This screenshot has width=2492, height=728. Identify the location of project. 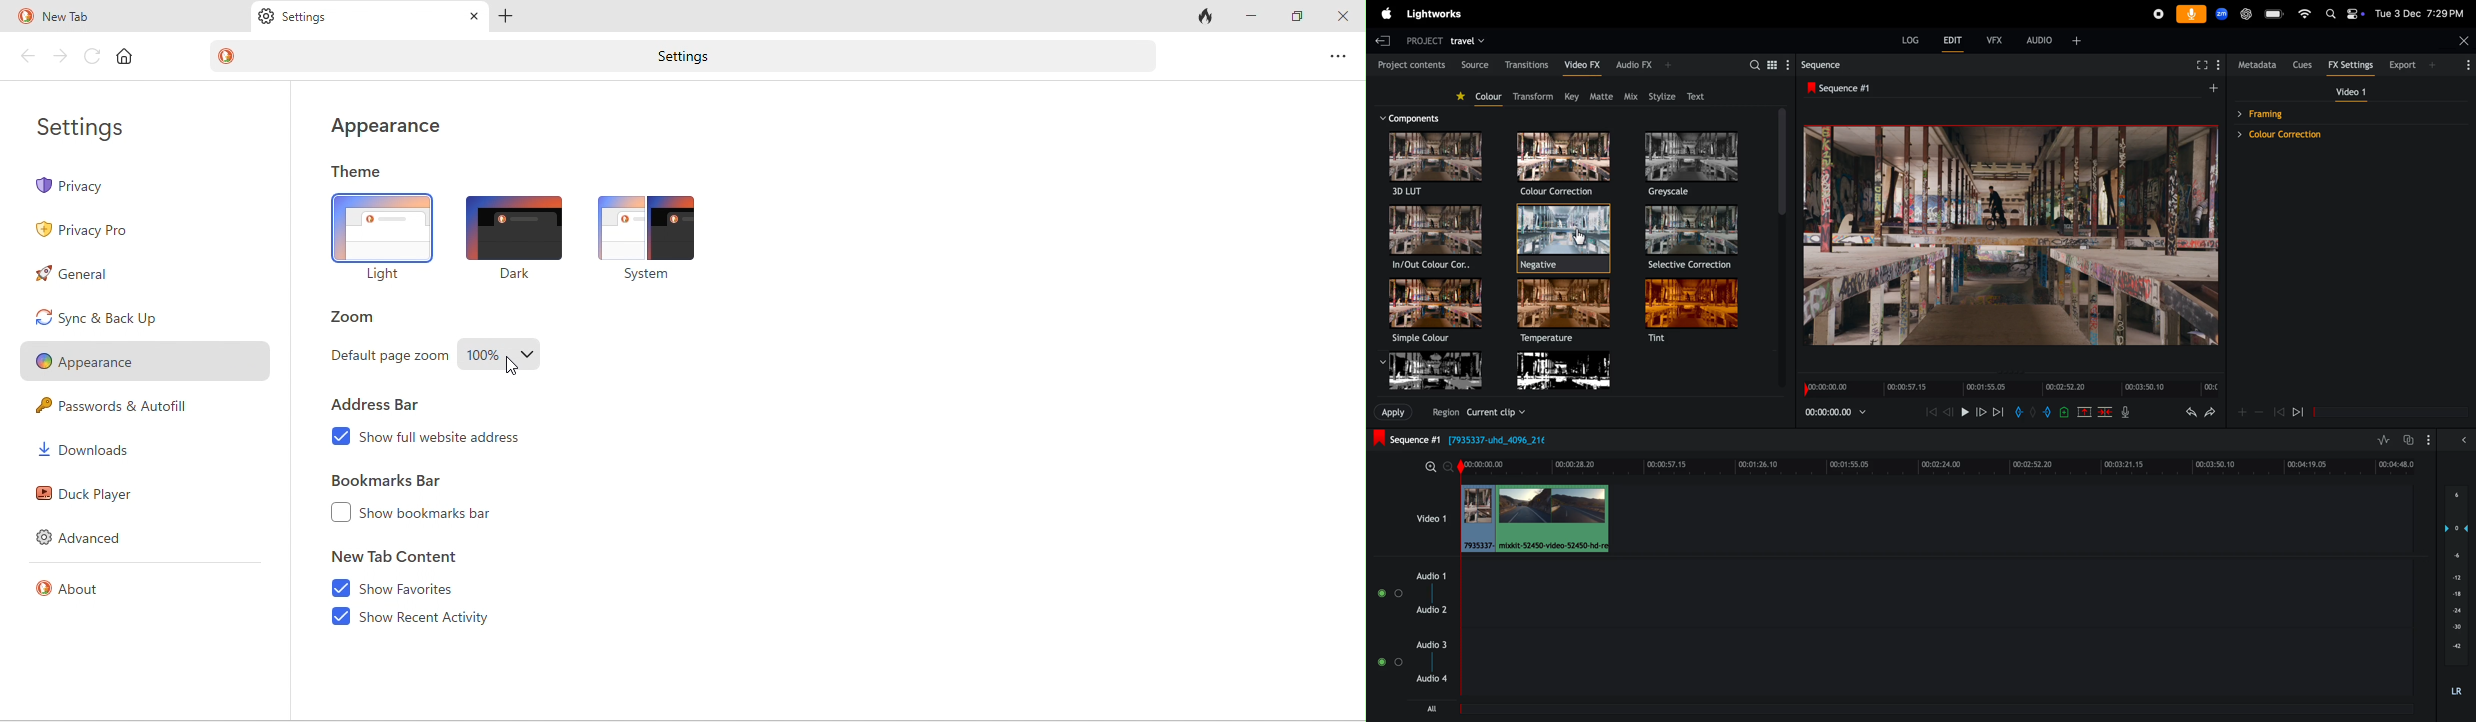
(1424, 41).